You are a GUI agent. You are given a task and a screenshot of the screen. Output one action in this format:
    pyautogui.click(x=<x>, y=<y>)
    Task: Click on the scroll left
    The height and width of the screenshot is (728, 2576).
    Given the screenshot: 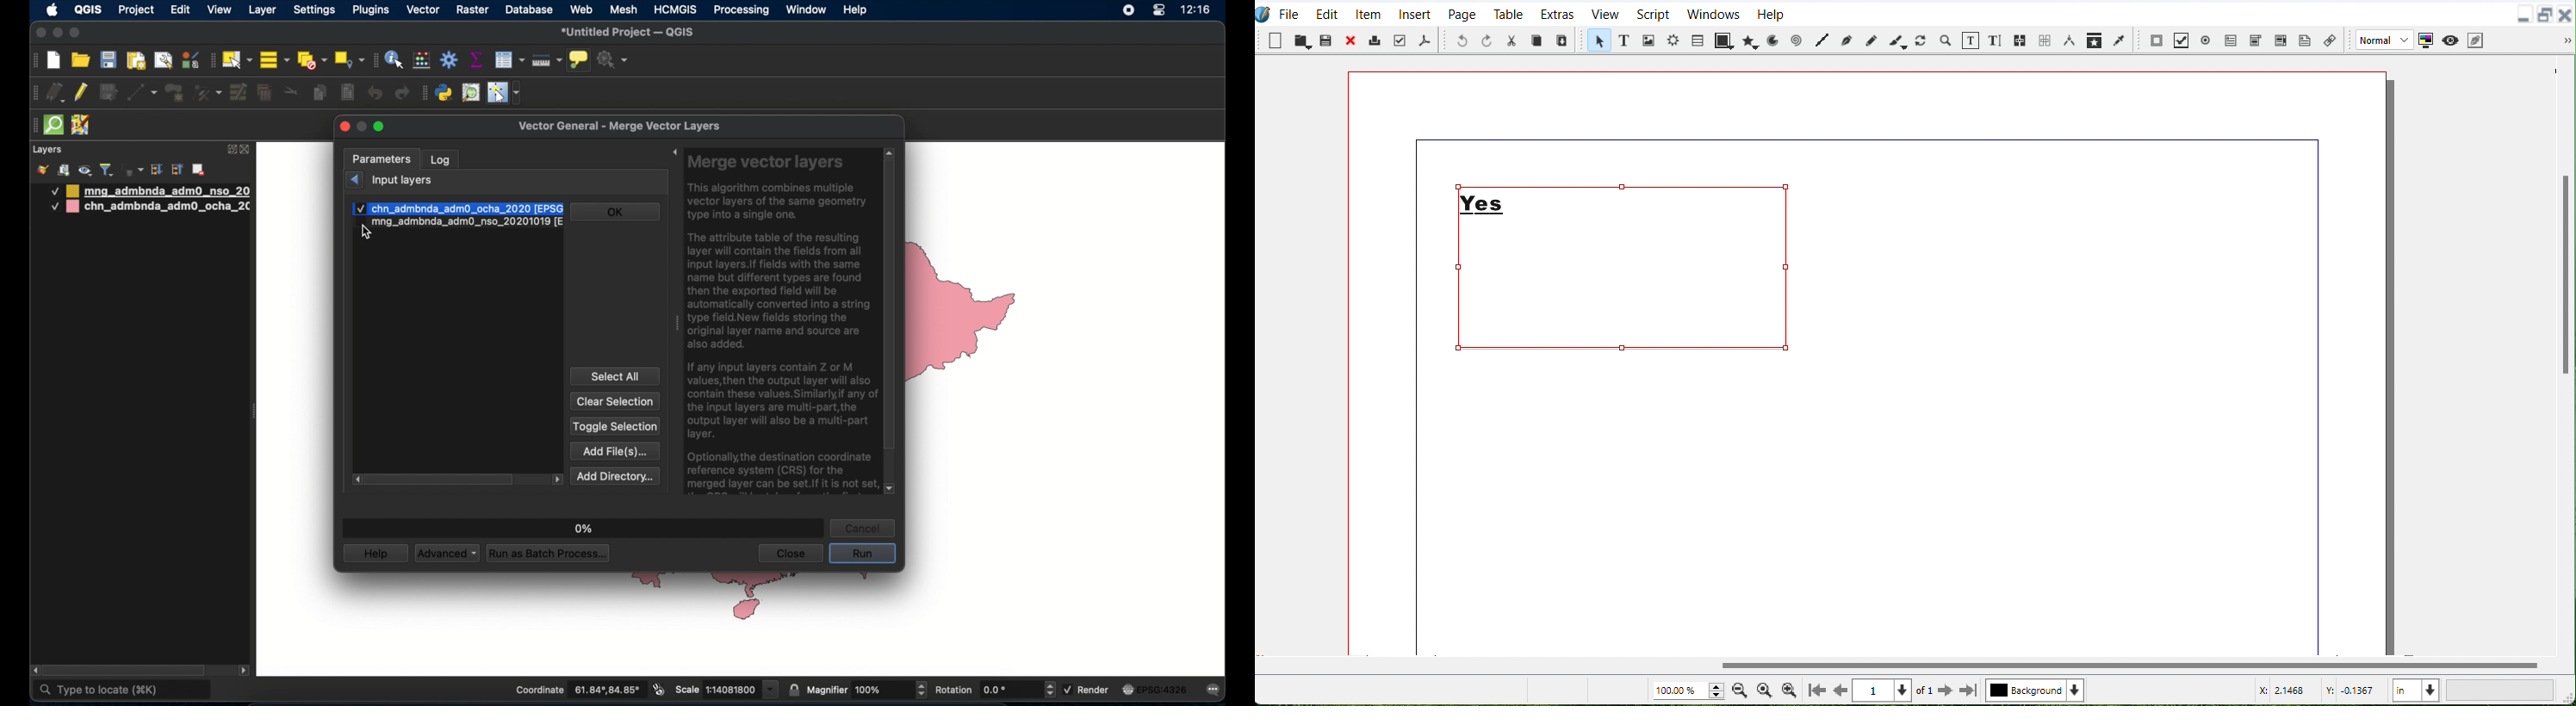 What is the action you would take?
    pyautogui.click(x=35, y=671)
    